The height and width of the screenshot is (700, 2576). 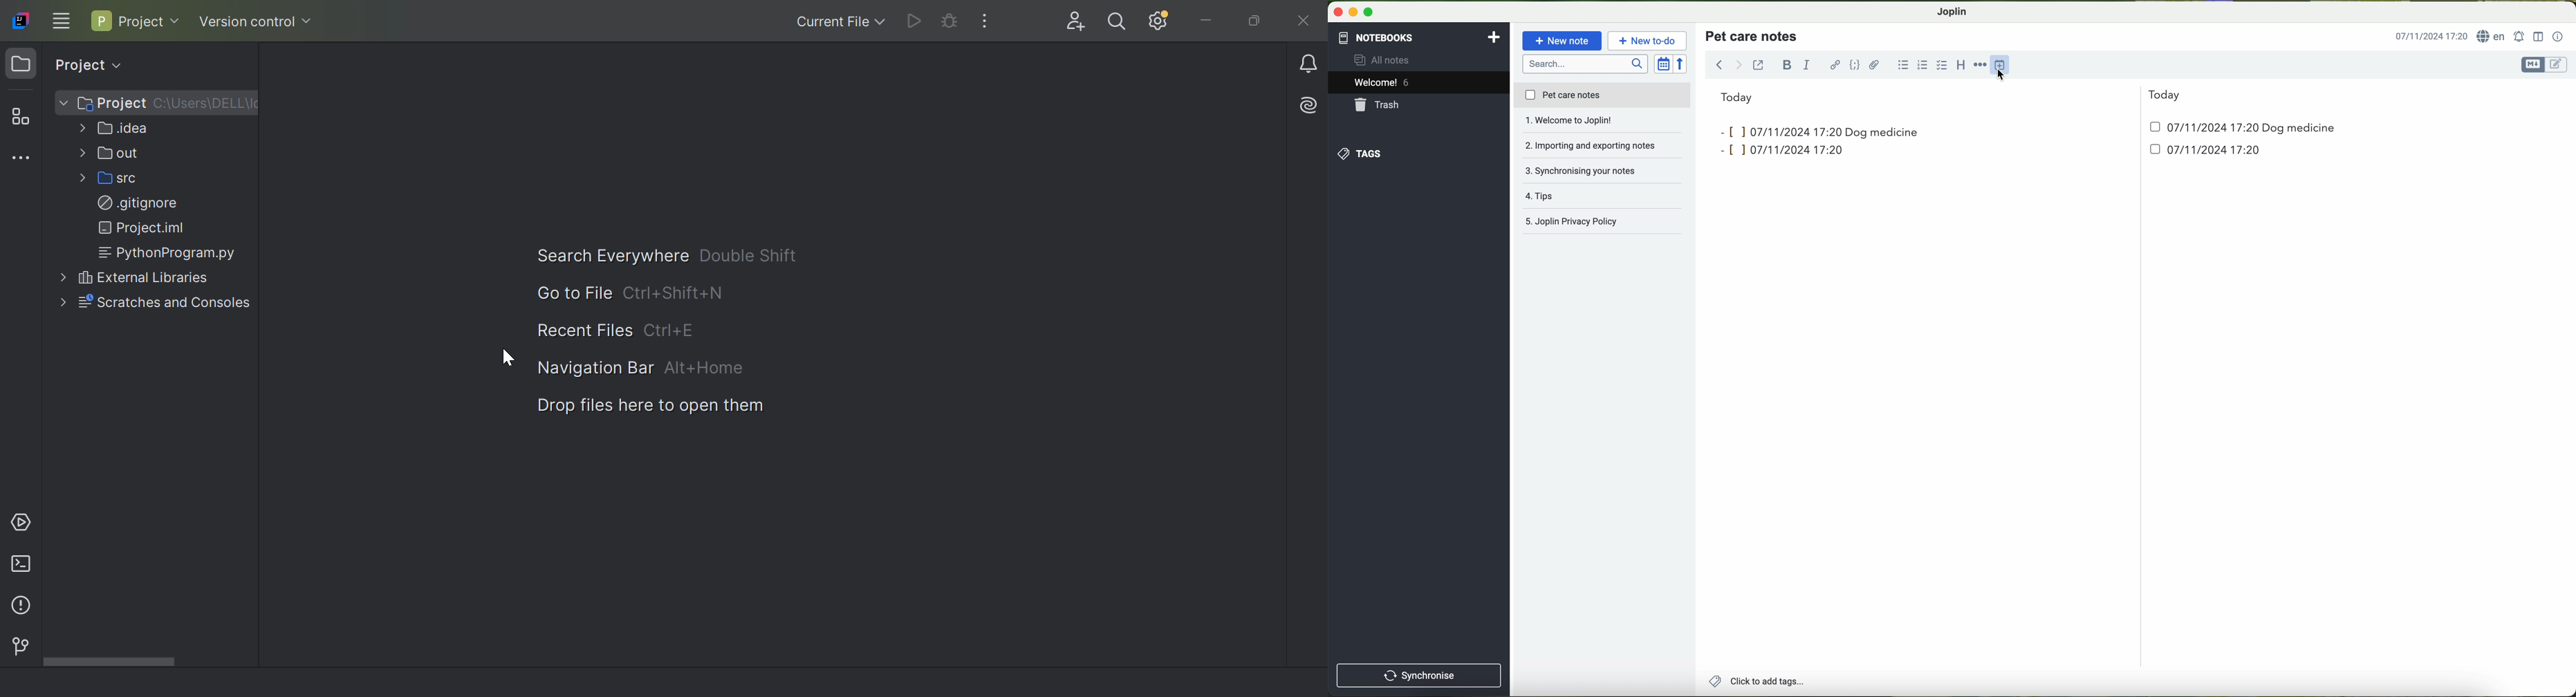 What do you see at coordinates (2004, 64) in the screenshot?
I see `insert time` at bounding box center [2004, 64].